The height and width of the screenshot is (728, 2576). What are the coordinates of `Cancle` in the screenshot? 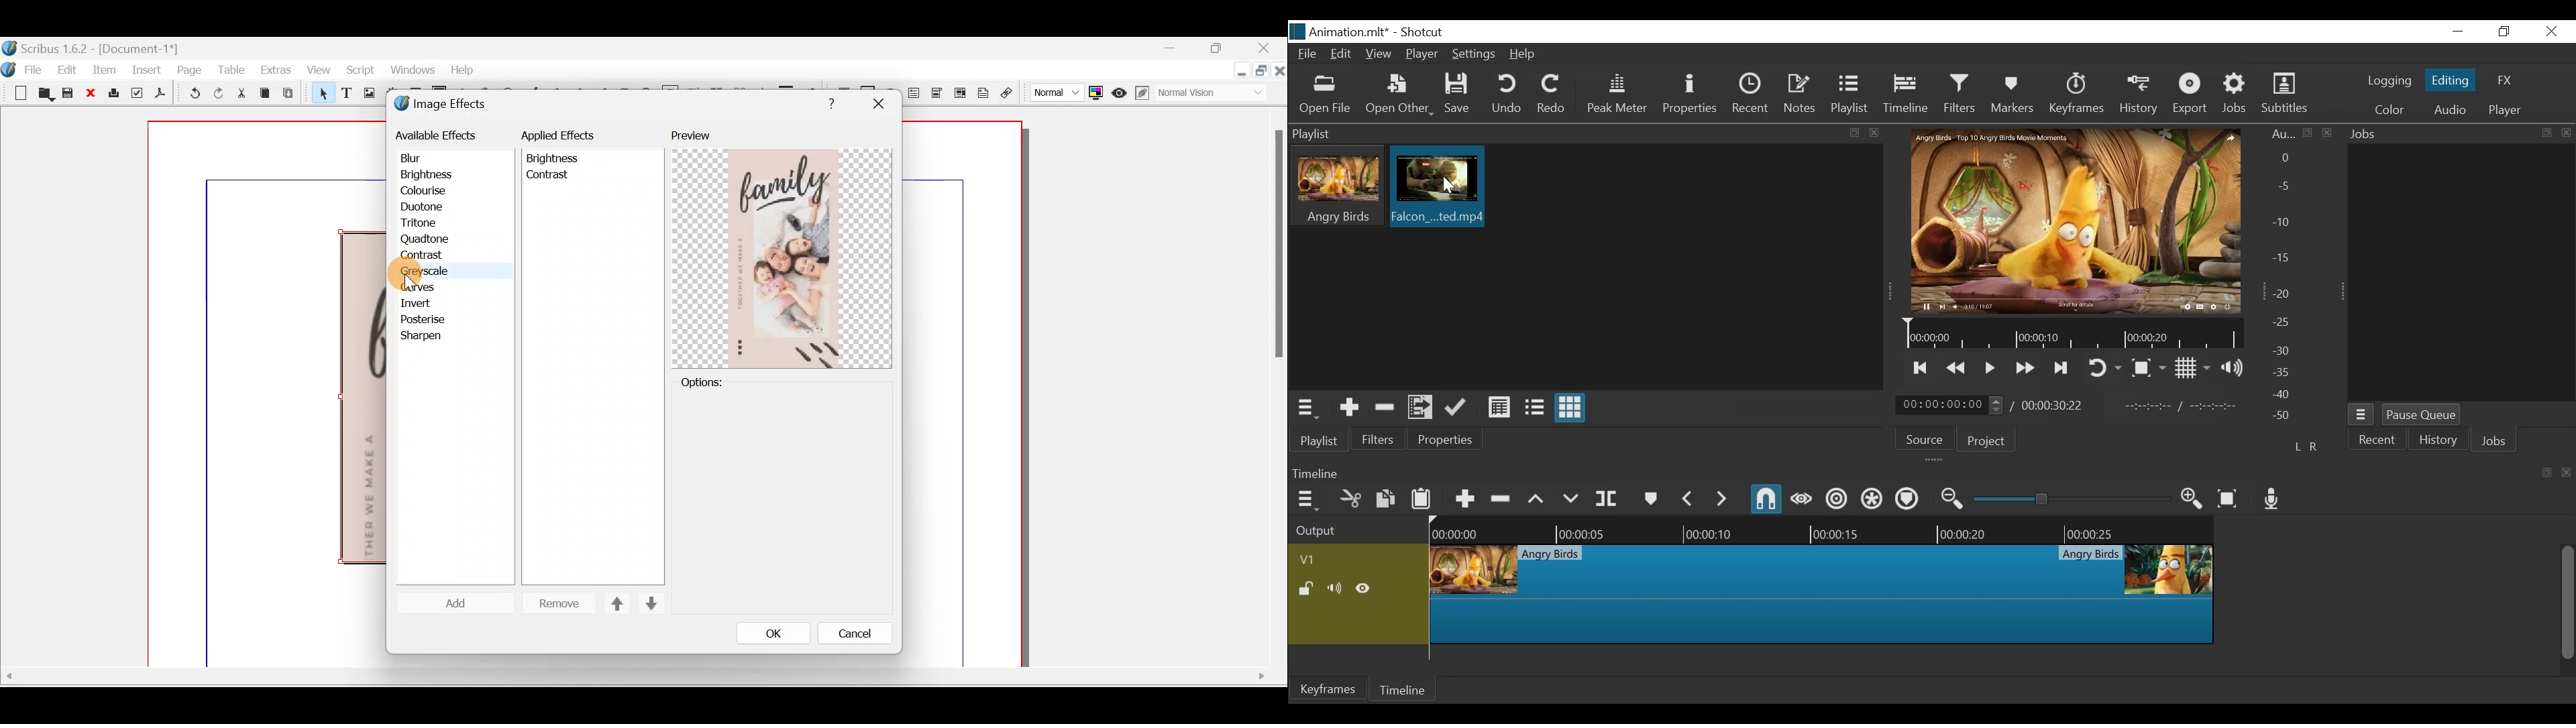 It's located at (855, 635).